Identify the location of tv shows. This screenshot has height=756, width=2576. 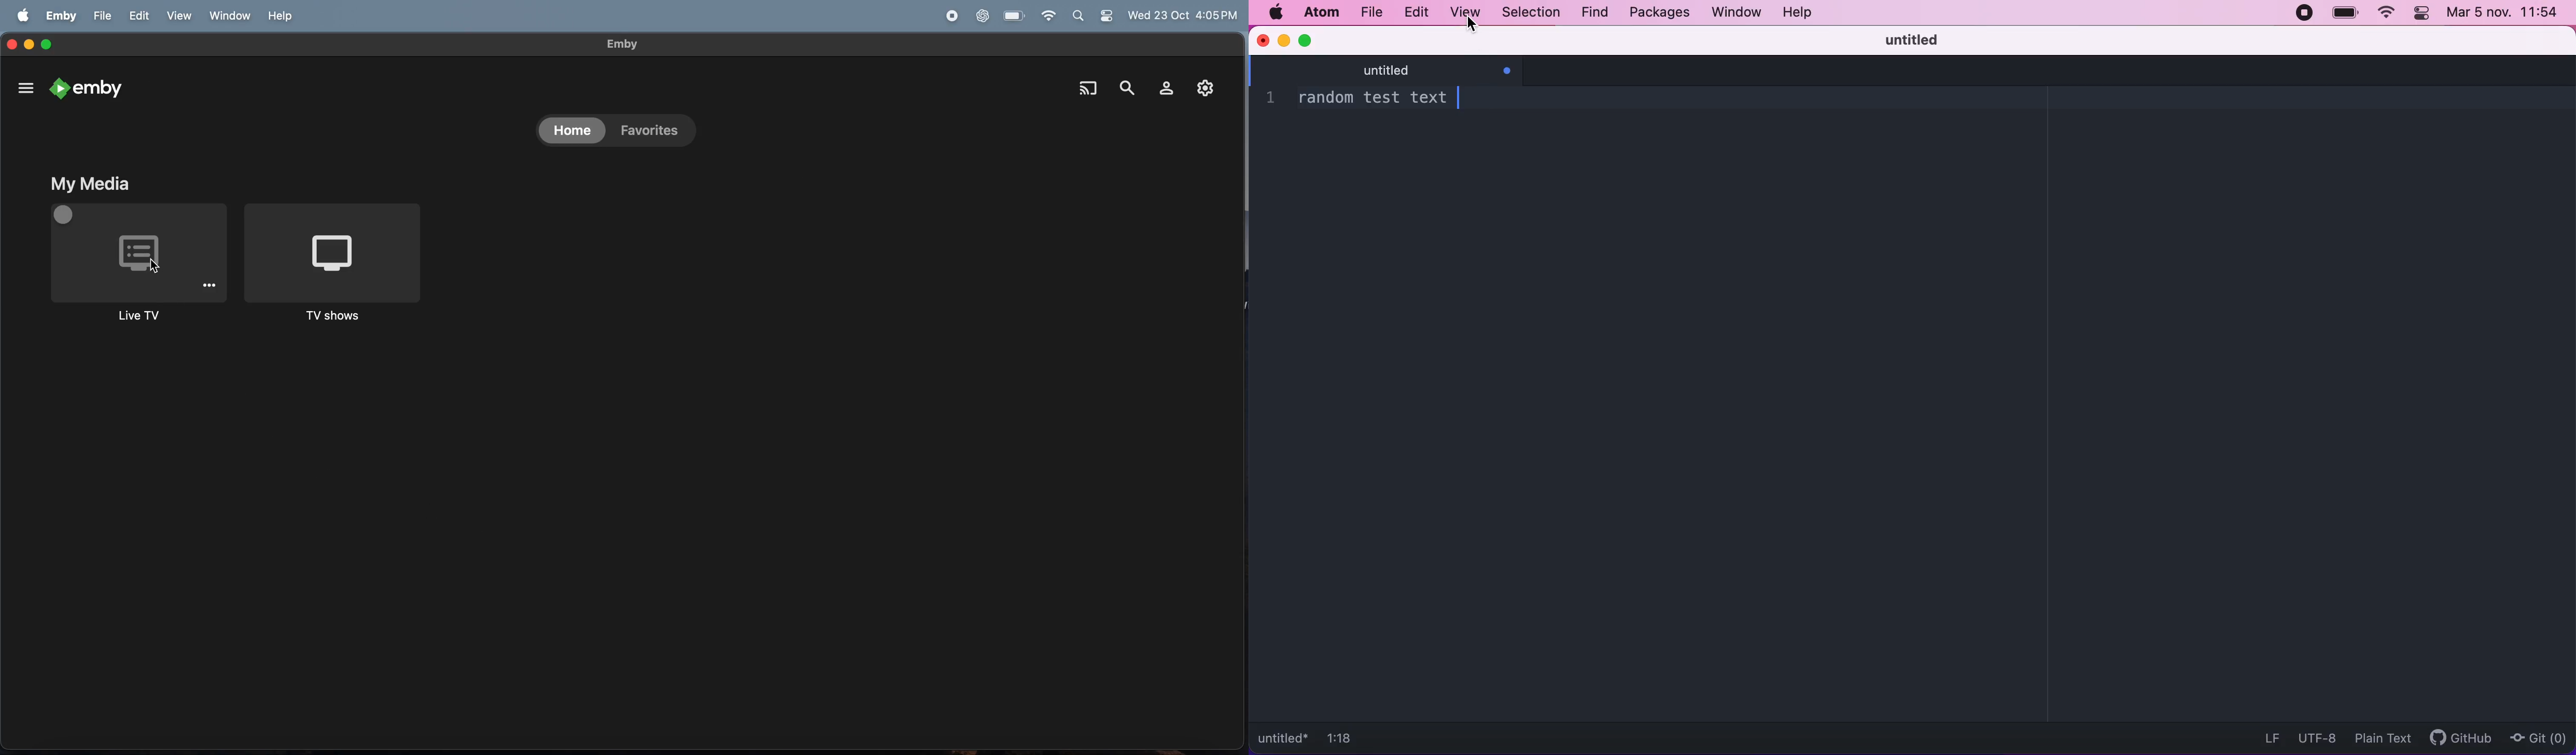
(334, 268).